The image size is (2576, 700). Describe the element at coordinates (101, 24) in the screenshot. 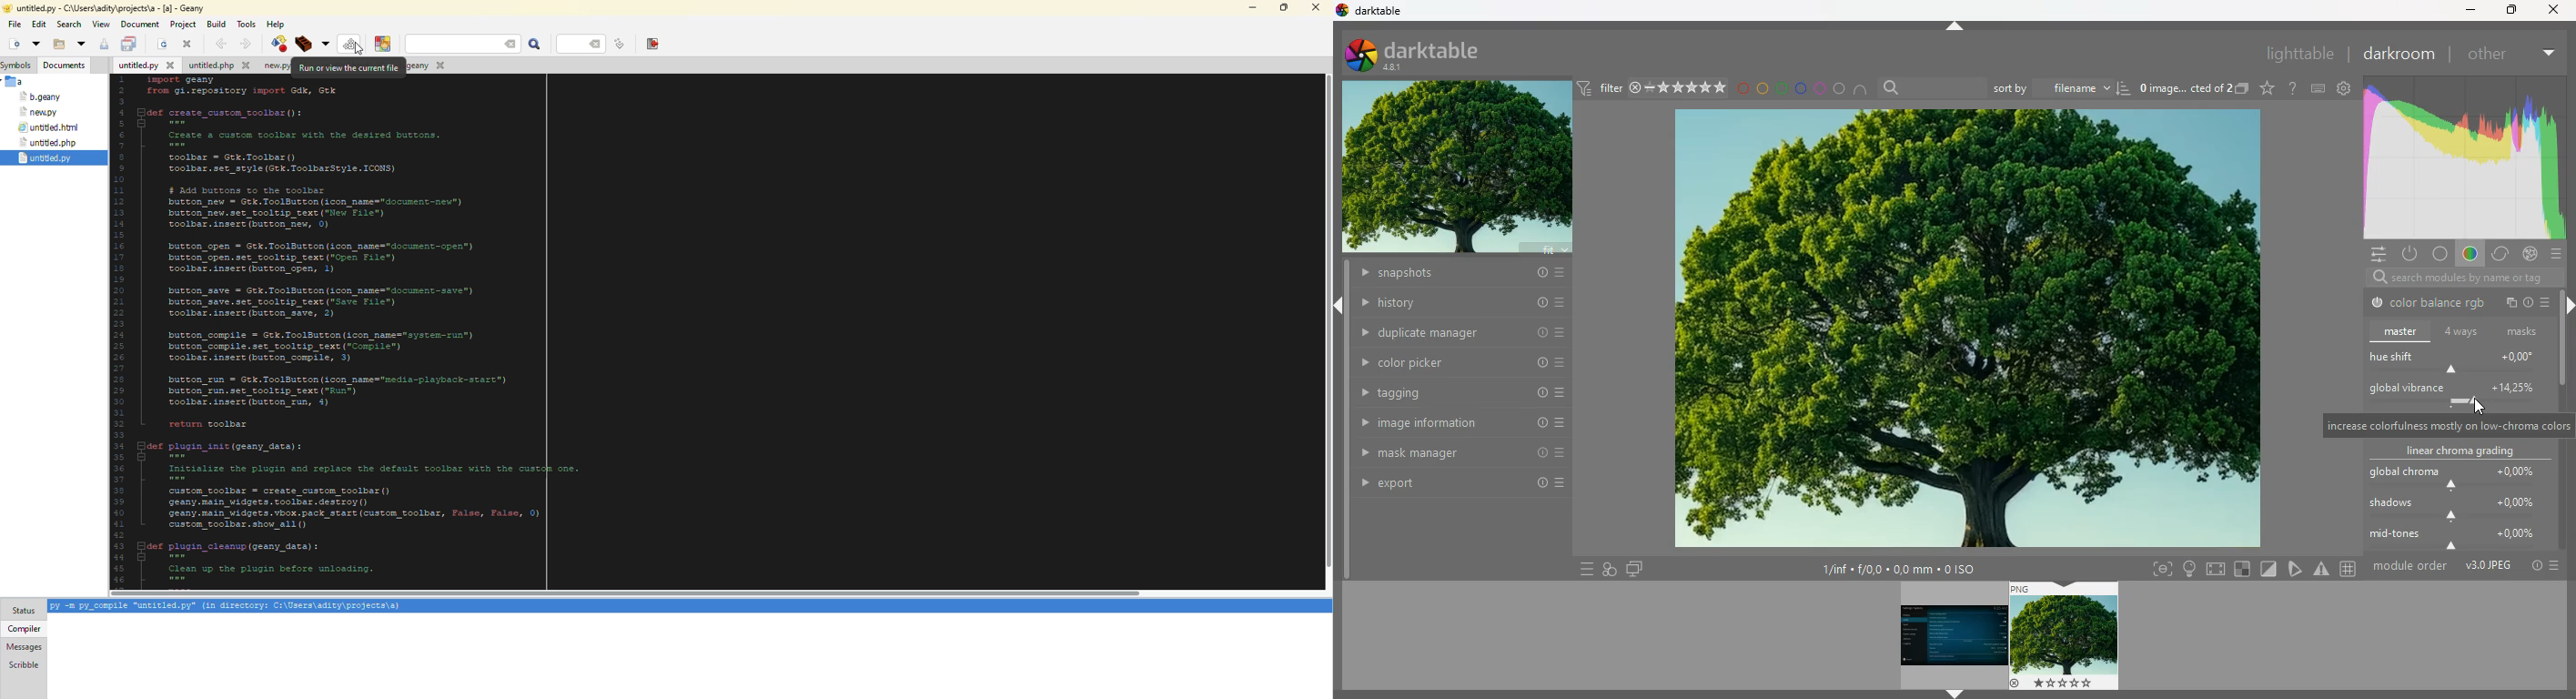

I see `view` at that location.